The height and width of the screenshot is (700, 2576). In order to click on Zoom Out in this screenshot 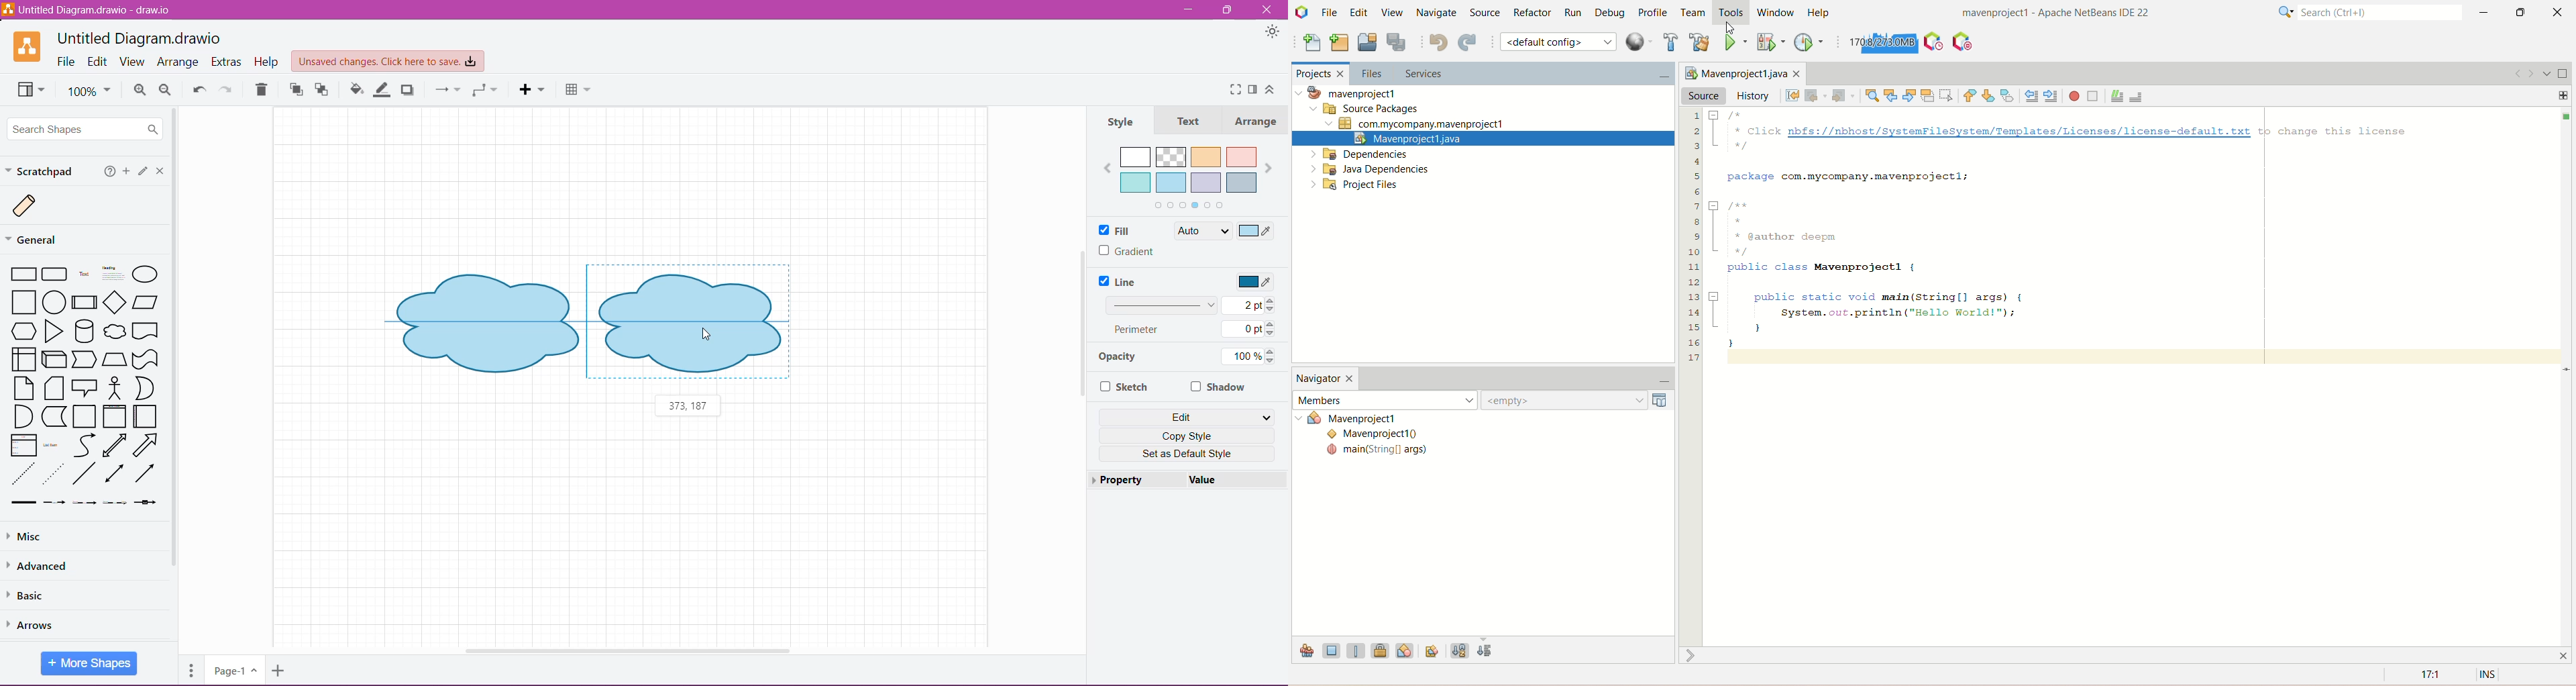, I will do `click(166, 90)`.